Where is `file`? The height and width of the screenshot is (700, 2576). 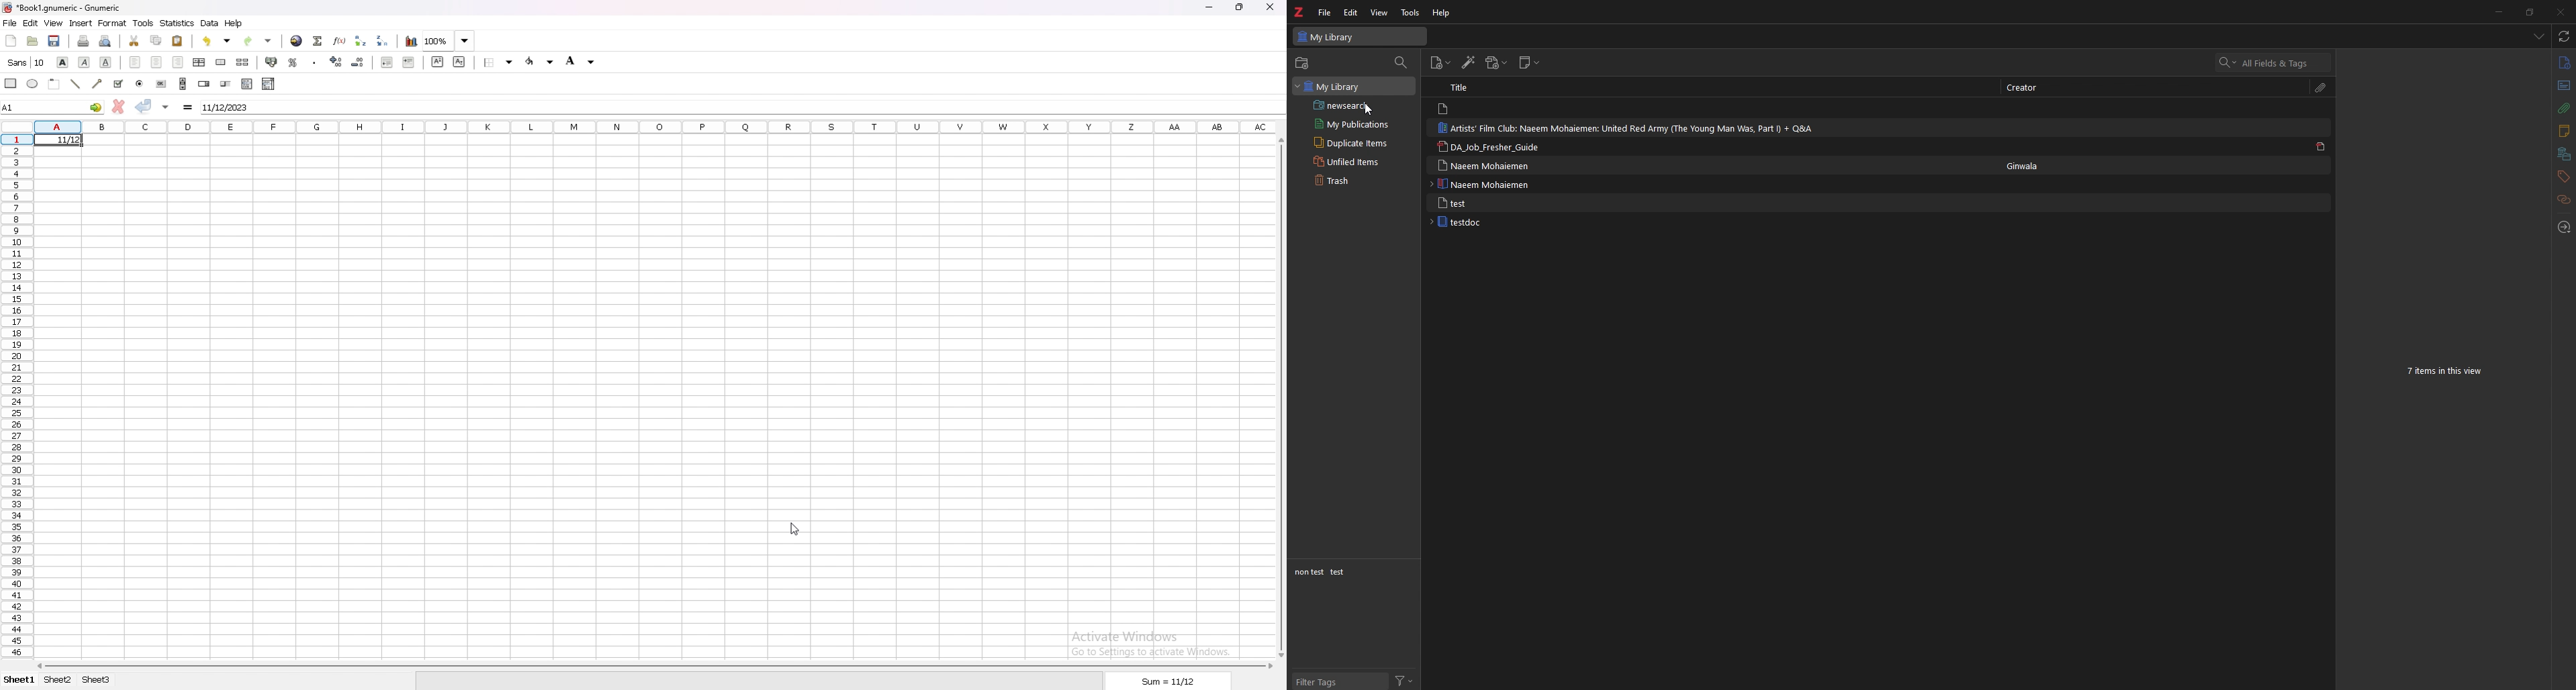 file is located at coordinates (1324, 13).